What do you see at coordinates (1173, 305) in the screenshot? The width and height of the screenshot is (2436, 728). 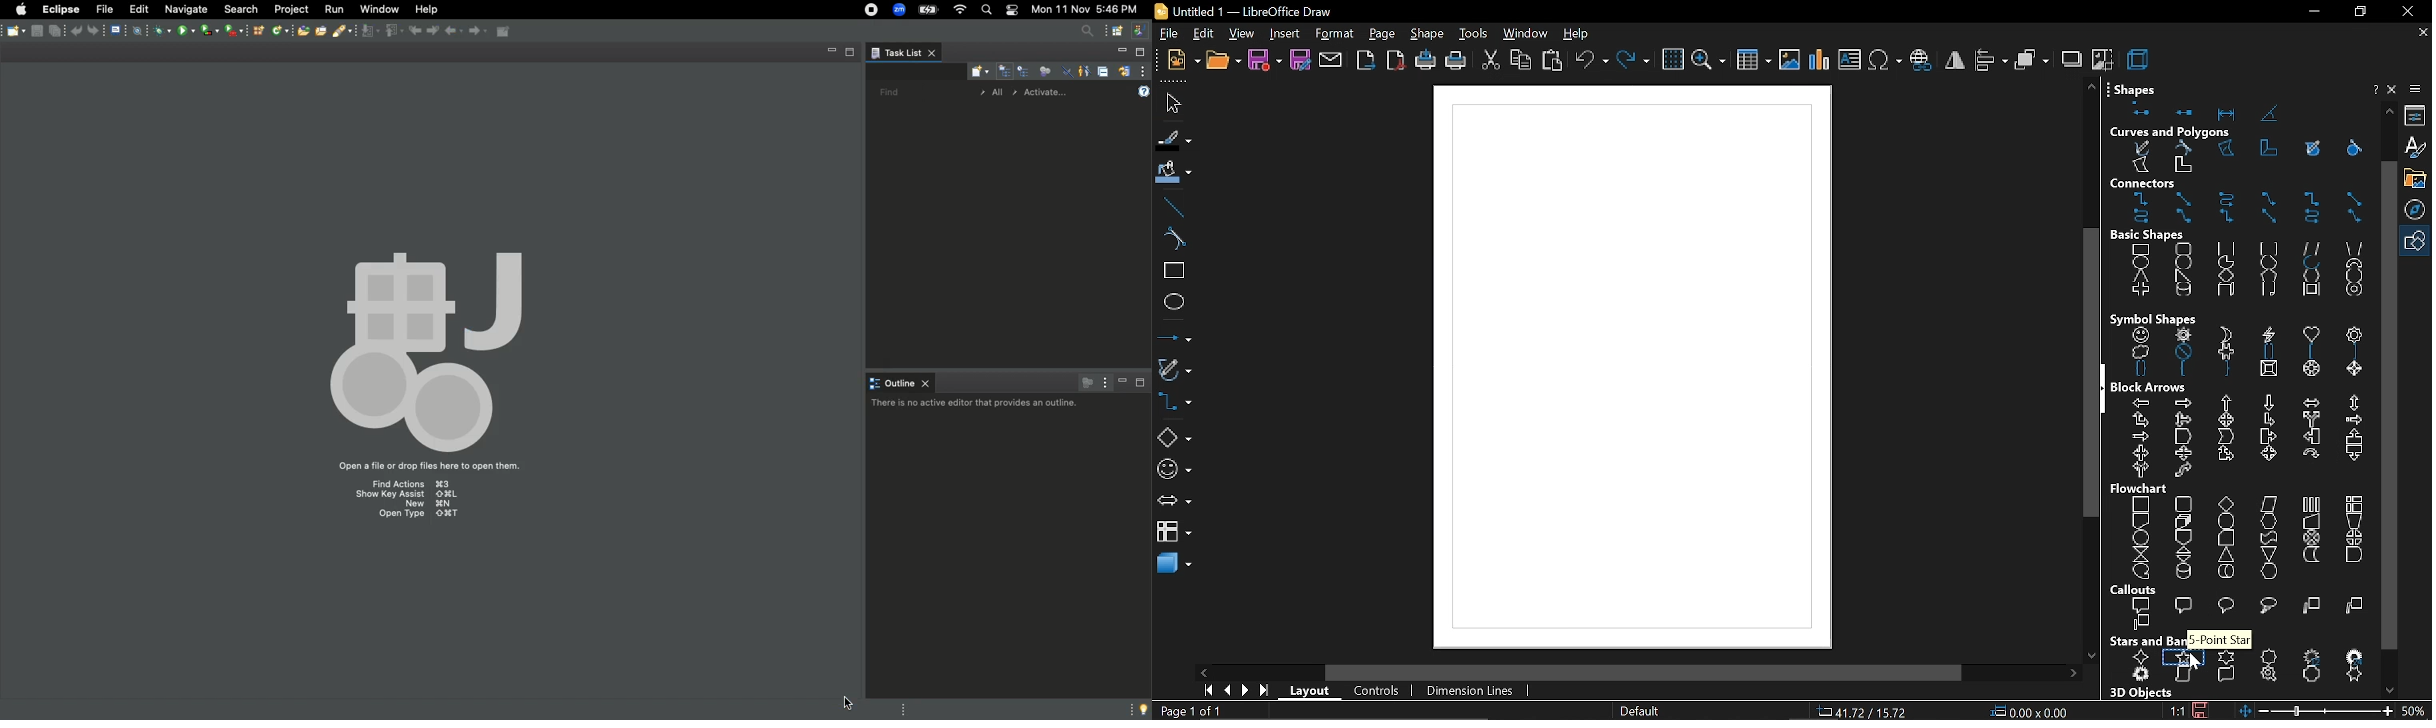 I see `ellipse` at bounding box center [1173, 305].